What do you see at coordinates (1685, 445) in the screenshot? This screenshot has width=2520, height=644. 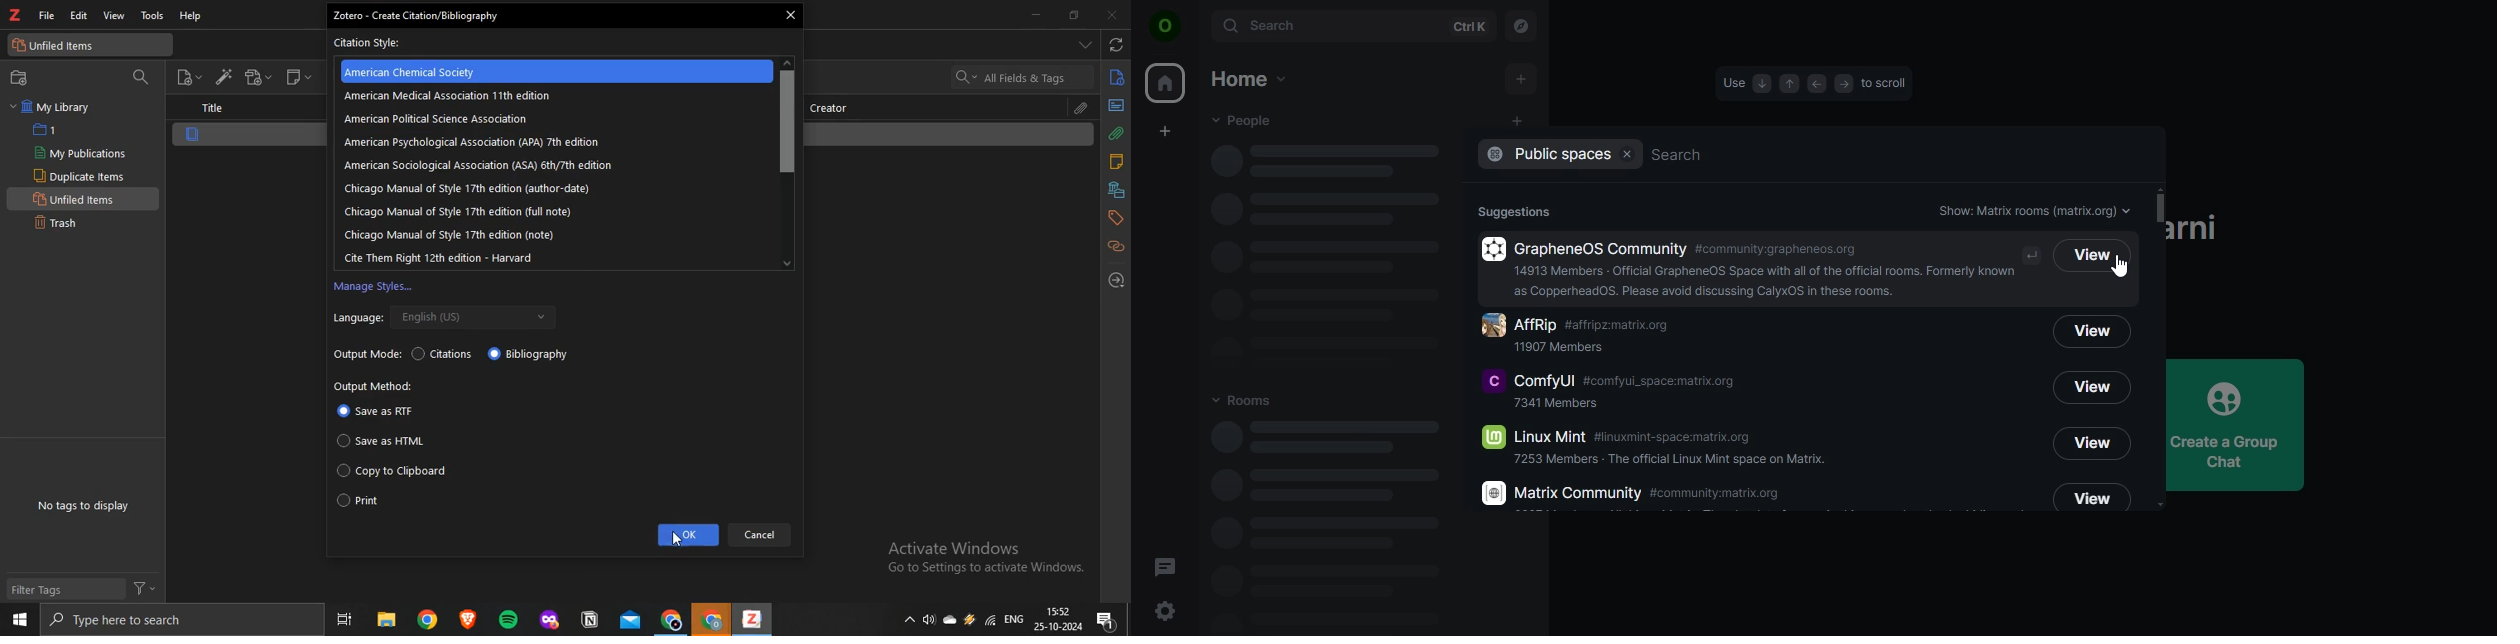 I see `linux mint` at bounding box center [1685, 445].